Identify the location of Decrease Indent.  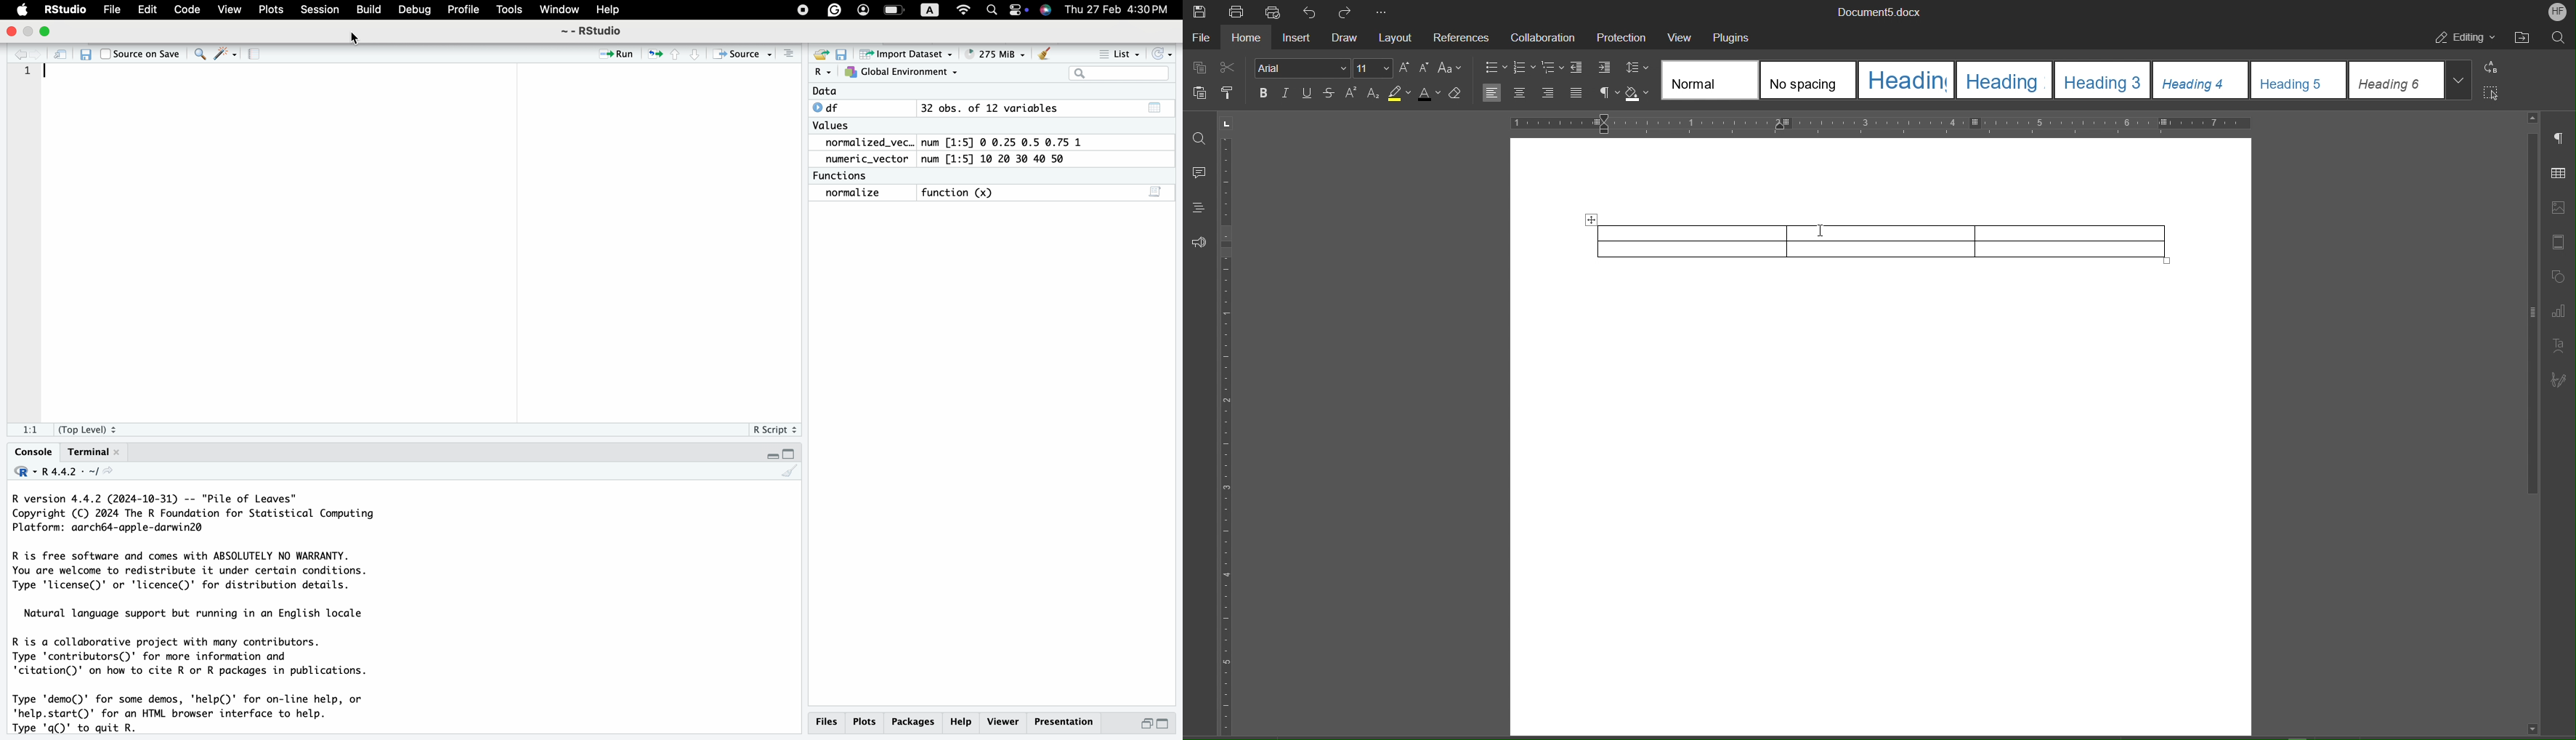
(1579, 68).